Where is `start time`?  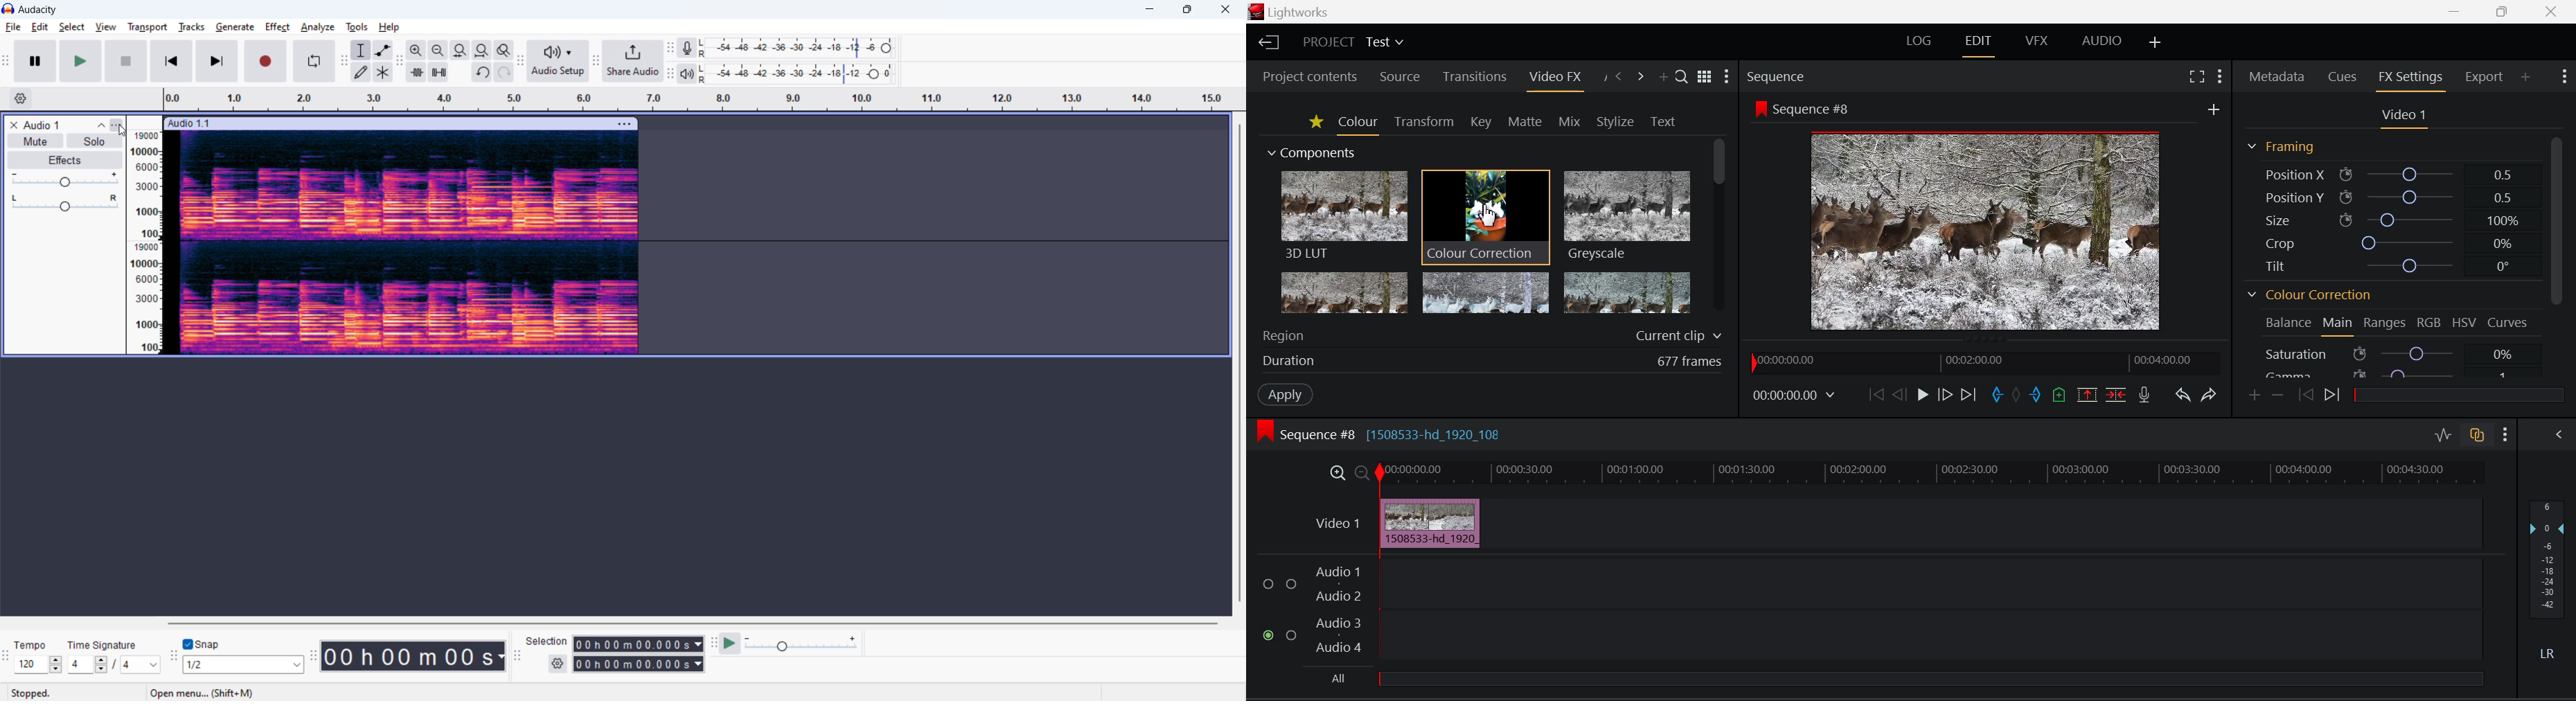 start time is located at coordinates (639, 644).